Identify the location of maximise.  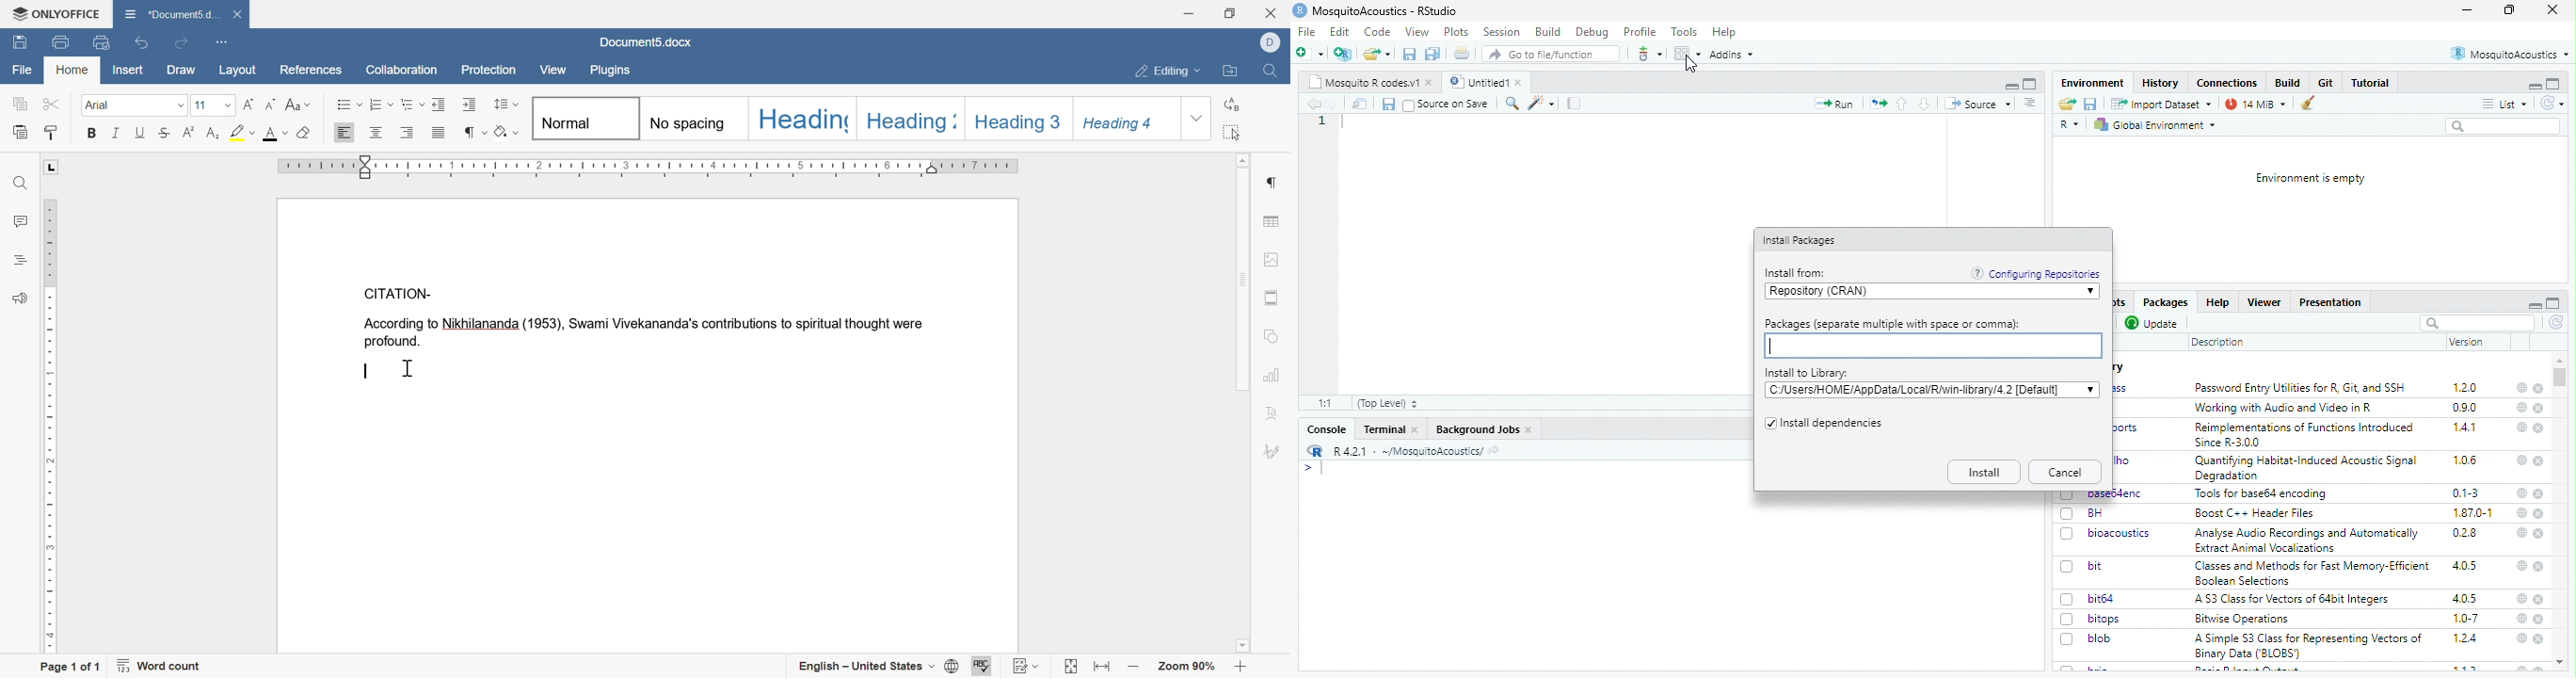
(2553, 303).